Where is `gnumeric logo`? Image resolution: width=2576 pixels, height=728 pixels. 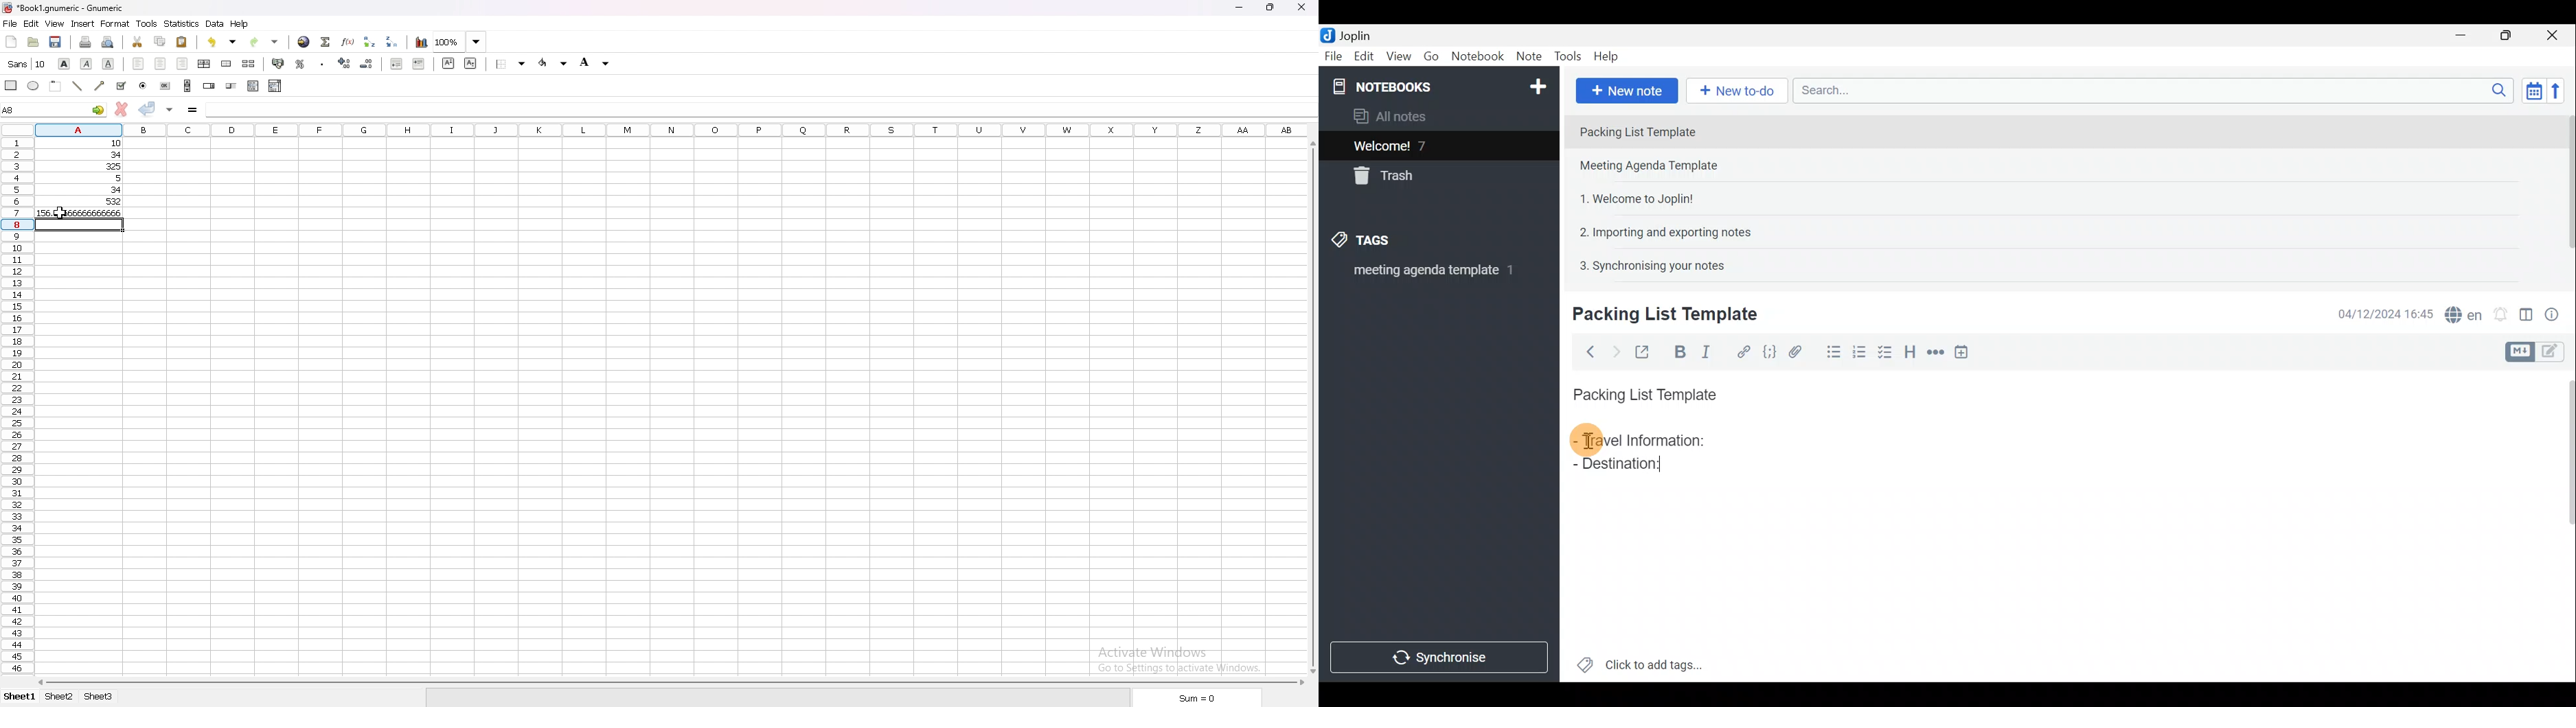
gnumeric logo is located at coordinates (8, 8).